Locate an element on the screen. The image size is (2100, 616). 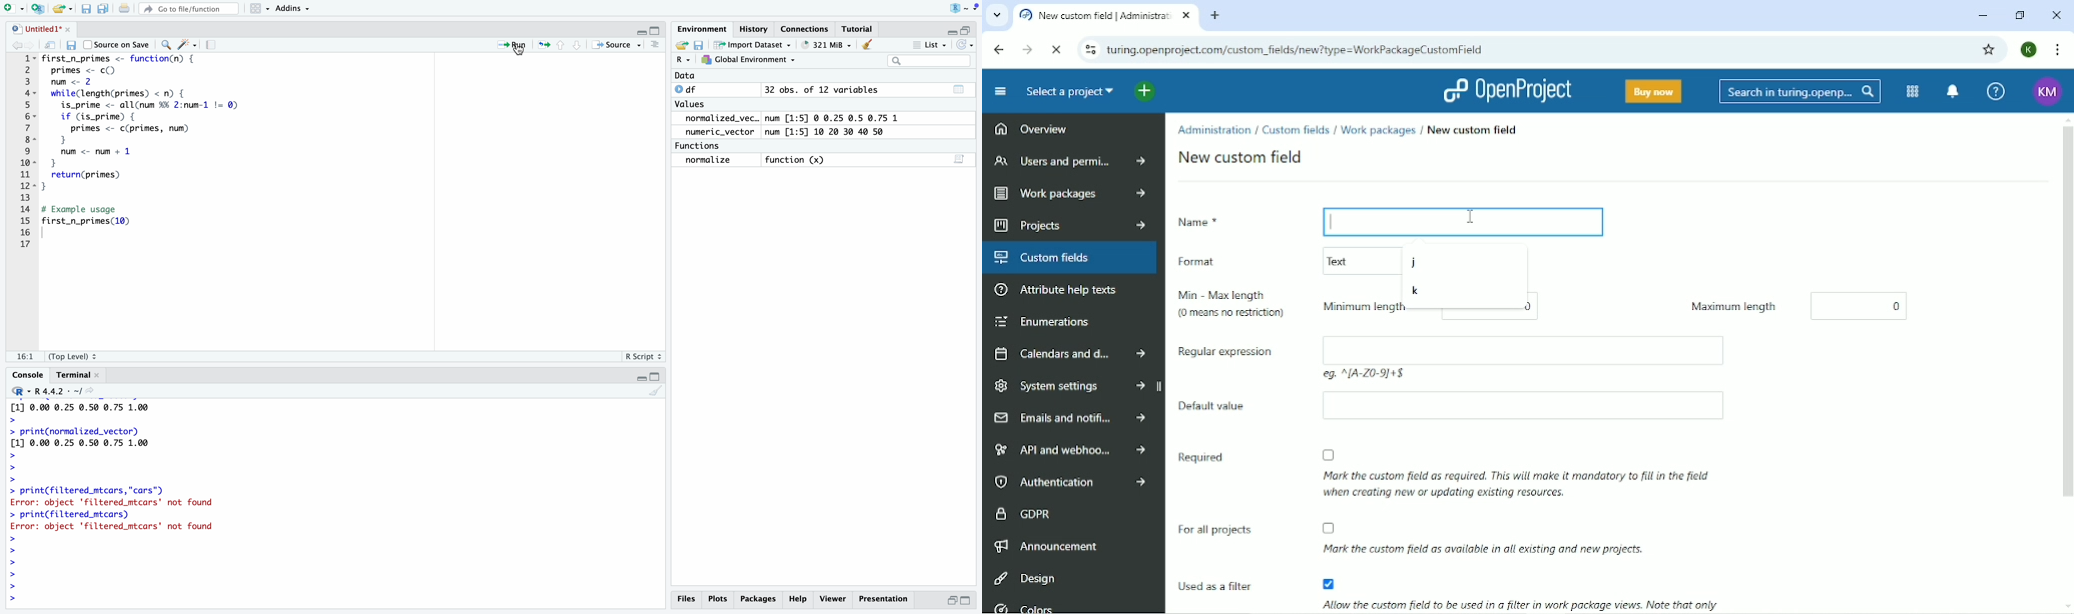
Minimum length is located at coordinates (1359, 308).